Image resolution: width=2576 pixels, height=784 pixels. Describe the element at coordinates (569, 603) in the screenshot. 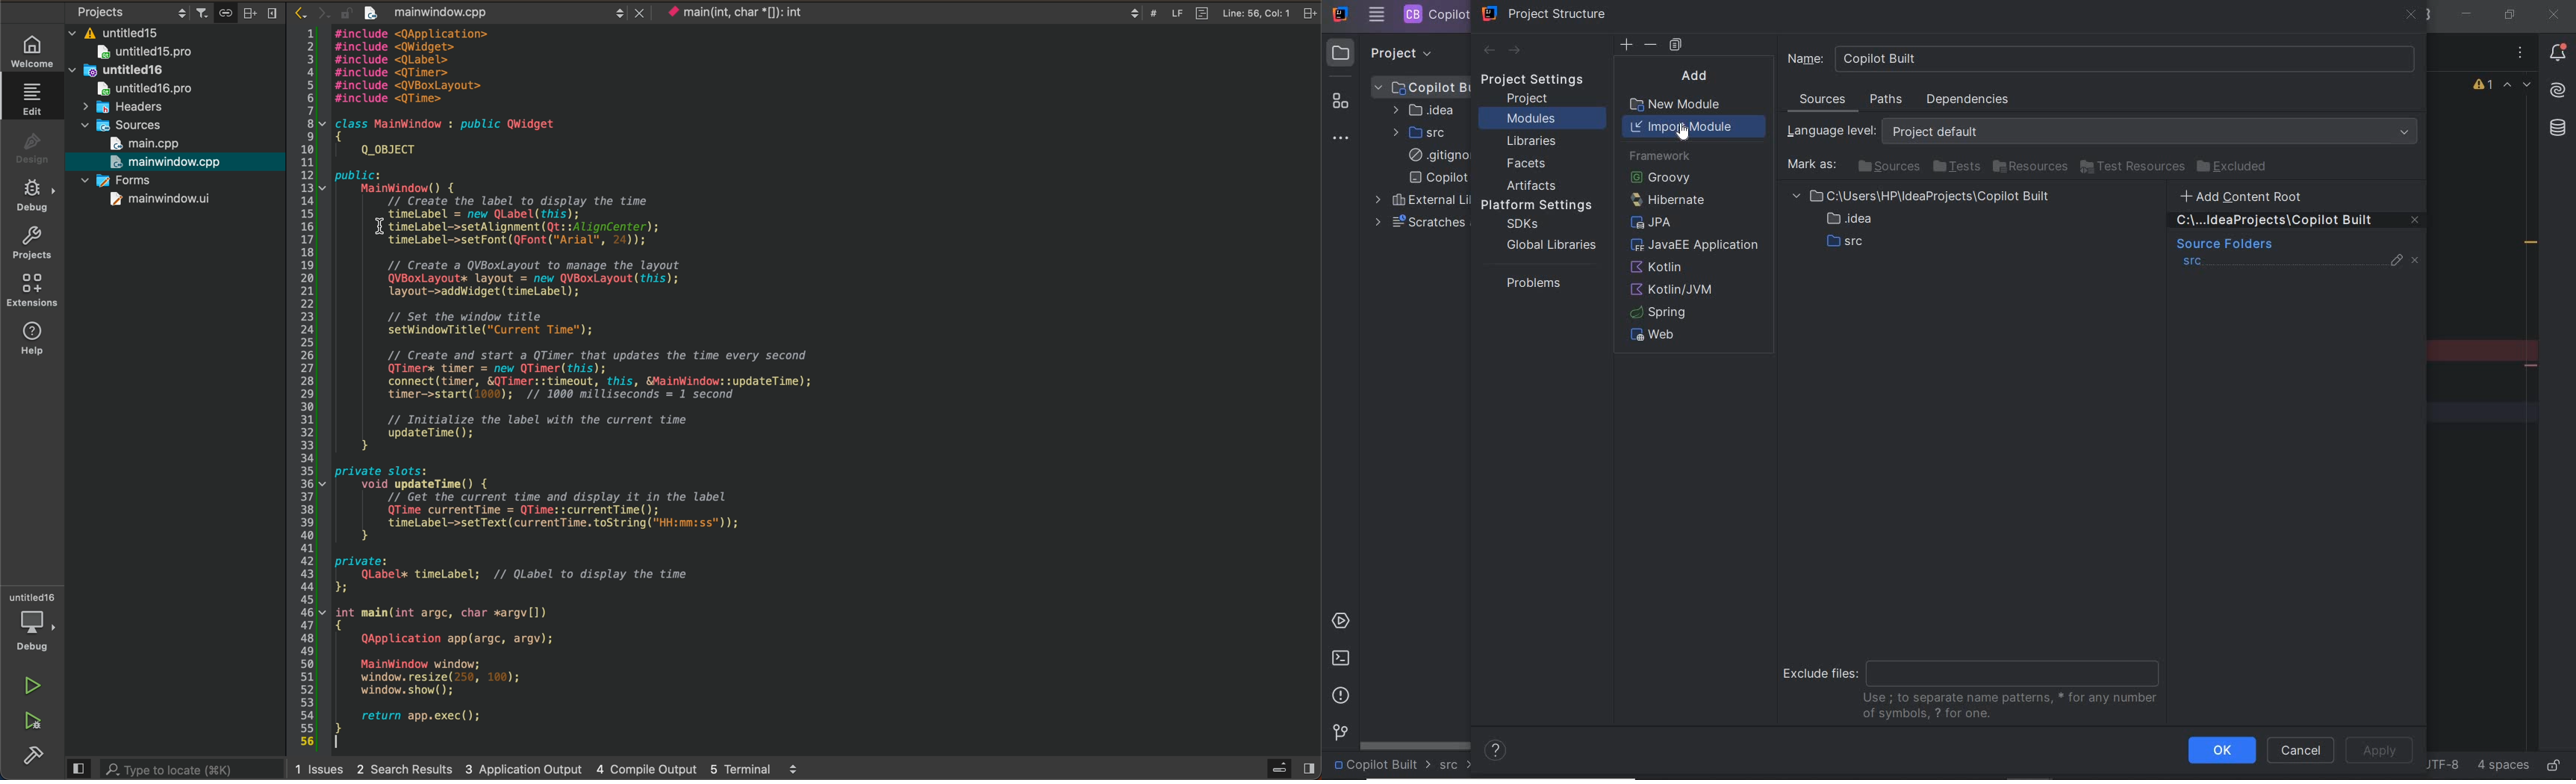

I see `~~

35 private slots:

36 v void updateTime() {

37 // Get the current time and display it in the label
38 QTime currentTime = QTime::currentTime();

39 timeLabel->setText(currentTime. toString ("HH:mm:ss"));
40 }

41

42 private:

x] QLabelx timeLabel; // QLabel to display the time
4 };

45

46 v int main(int argc, char *argv[l)

47 {

48 QApplication app(argc, argv);

49

50 MainWindow window;

51 window. resize(250, 100);

52 window. show();

58]

54 return app.exec();

55) }

56` at that location.